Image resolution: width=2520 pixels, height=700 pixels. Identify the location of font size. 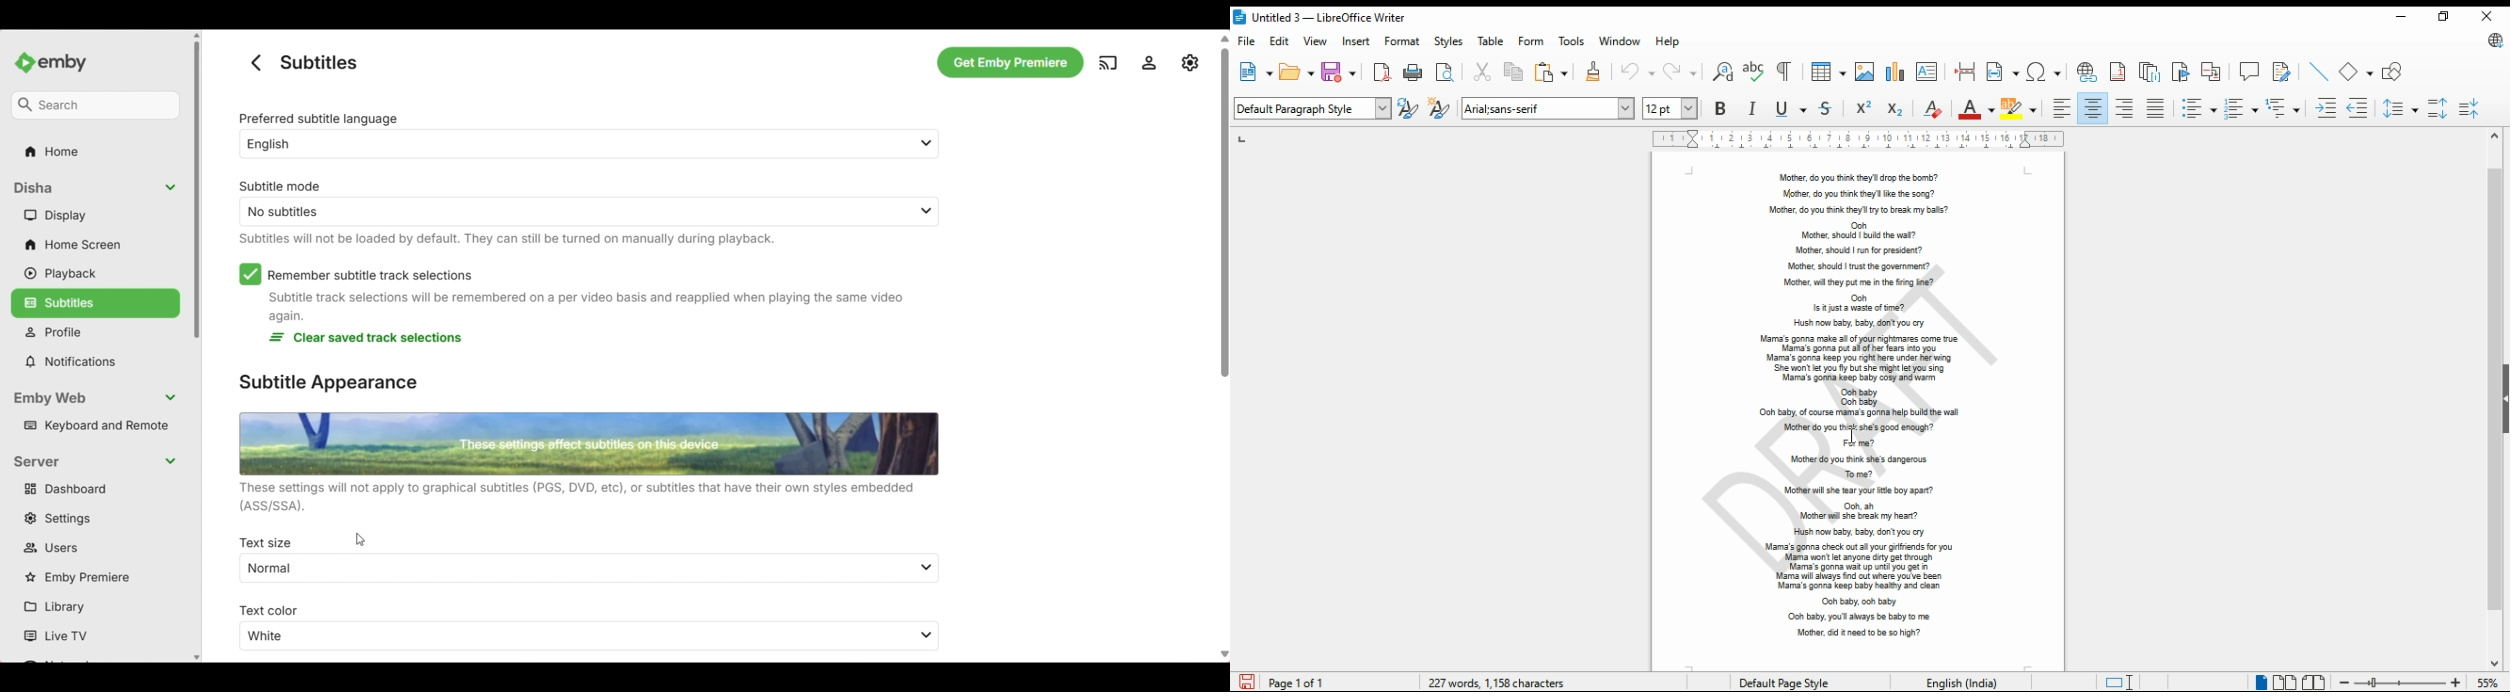
(1672, 108).